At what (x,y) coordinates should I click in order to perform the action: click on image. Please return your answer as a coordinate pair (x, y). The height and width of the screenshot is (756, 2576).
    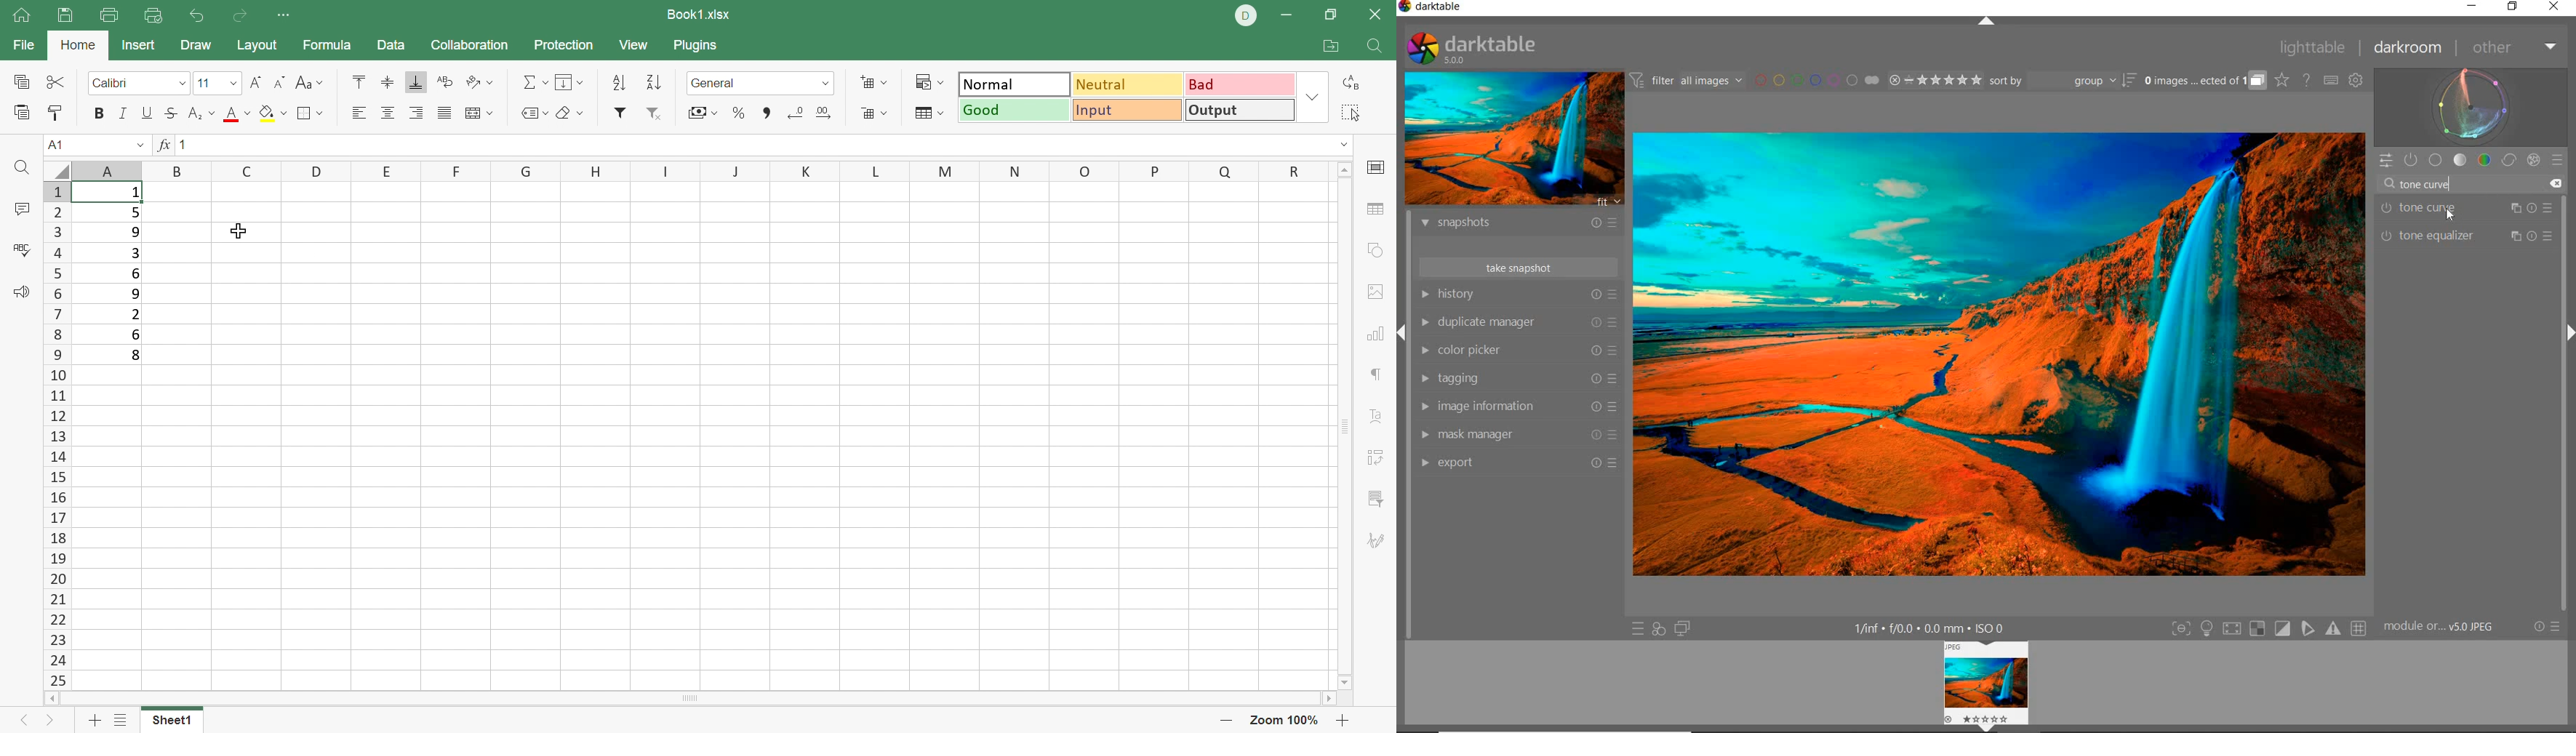
    Looking at the image, I should click on (1984, 682).